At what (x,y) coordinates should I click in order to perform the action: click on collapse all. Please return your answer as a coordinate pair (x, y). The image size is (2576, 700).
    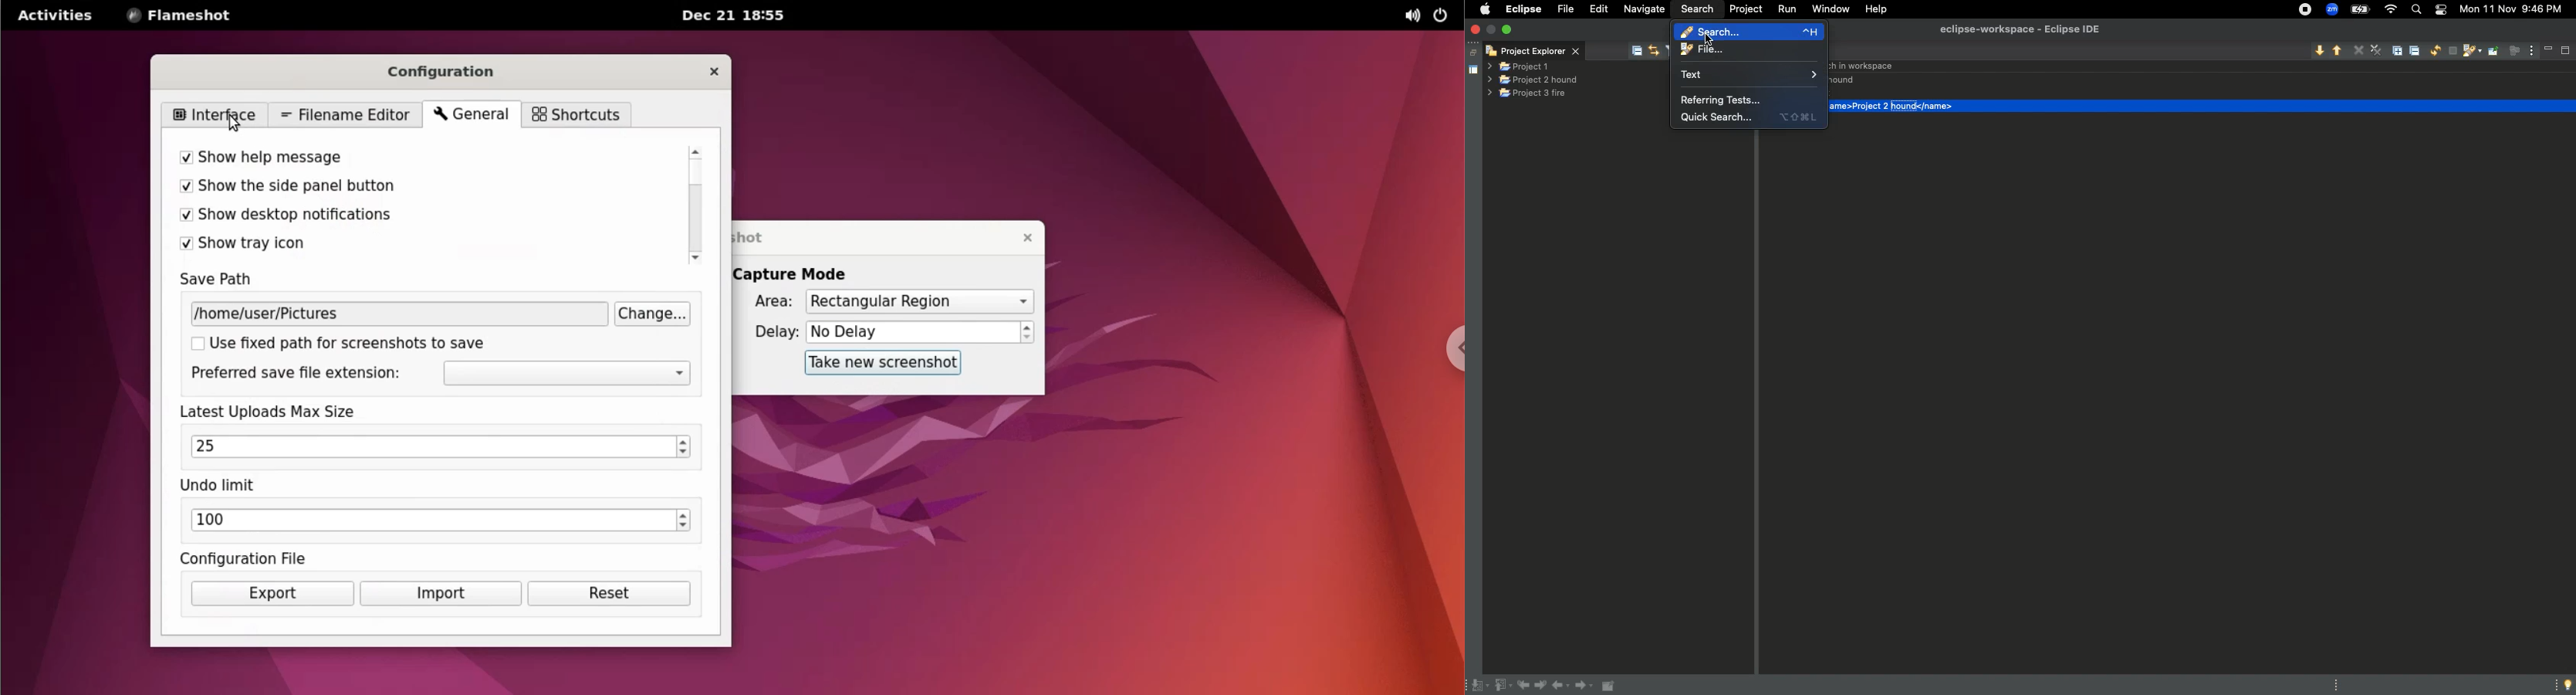
    Looking at the image, I should click on (1636, 49).